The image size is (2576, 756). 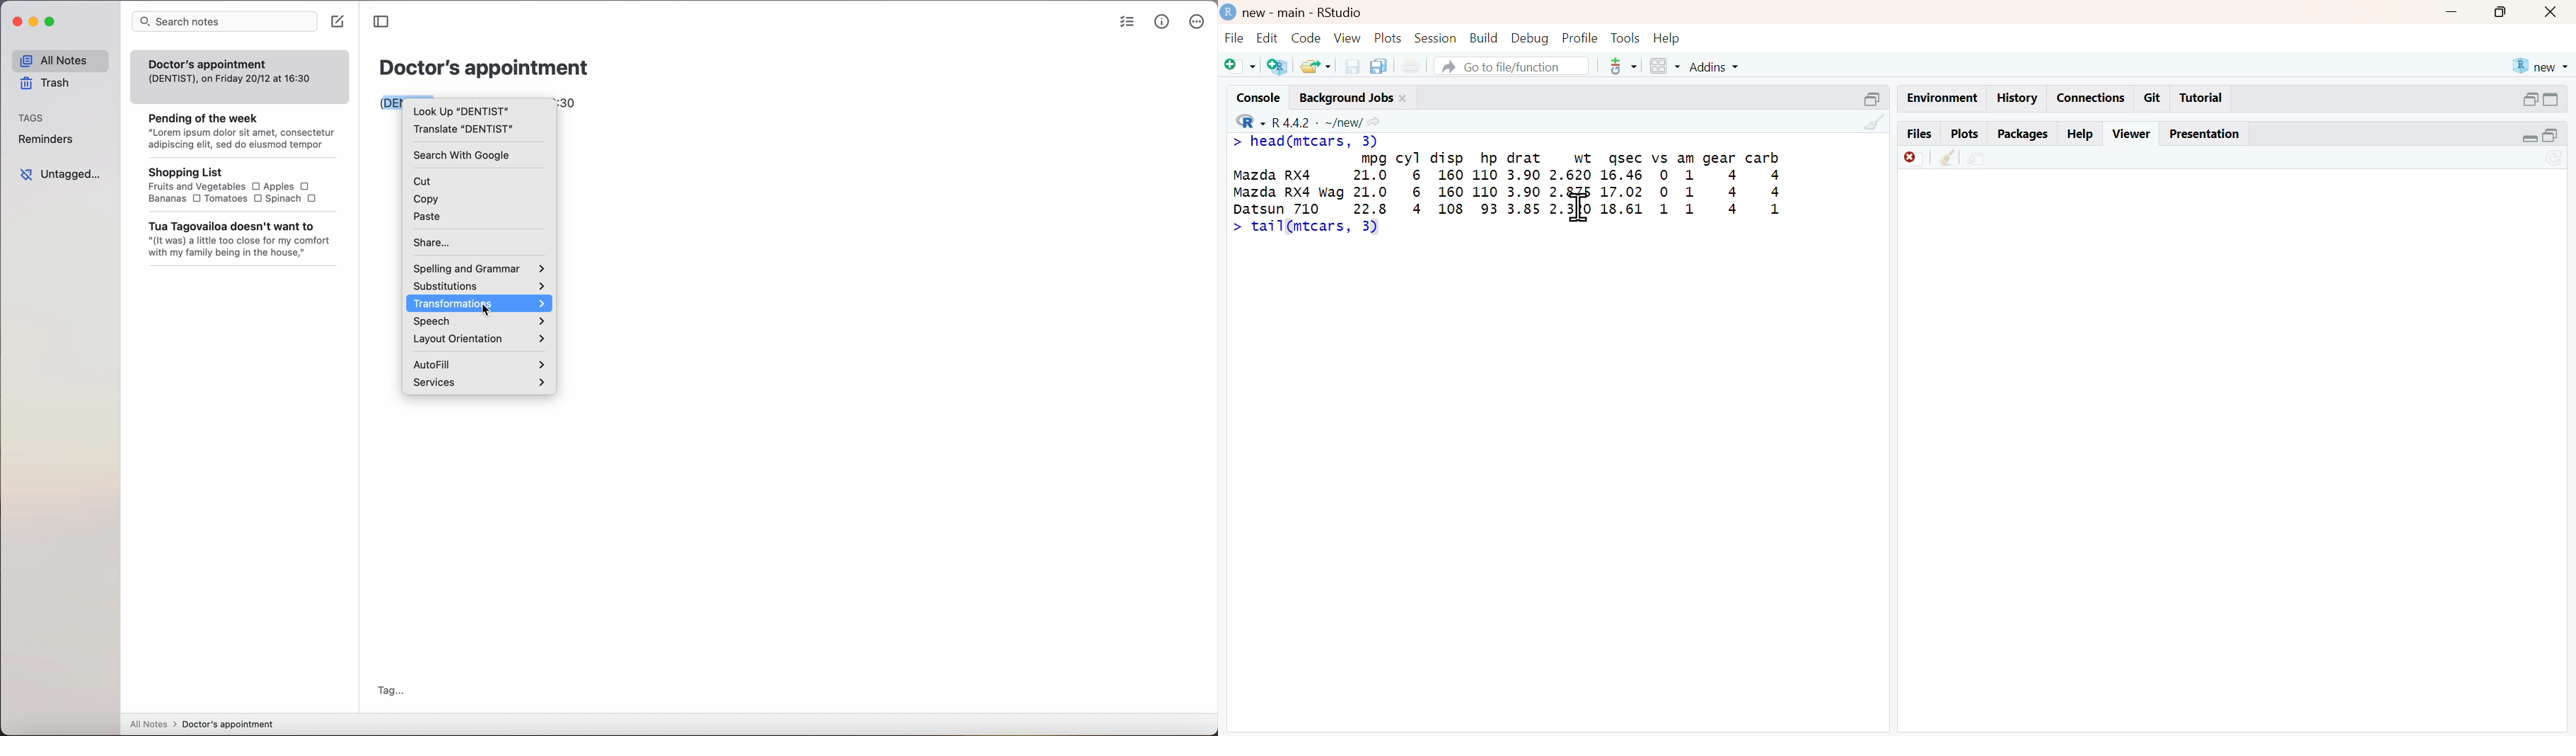 I want to click on Create new project, so click(x=1275, y=67).